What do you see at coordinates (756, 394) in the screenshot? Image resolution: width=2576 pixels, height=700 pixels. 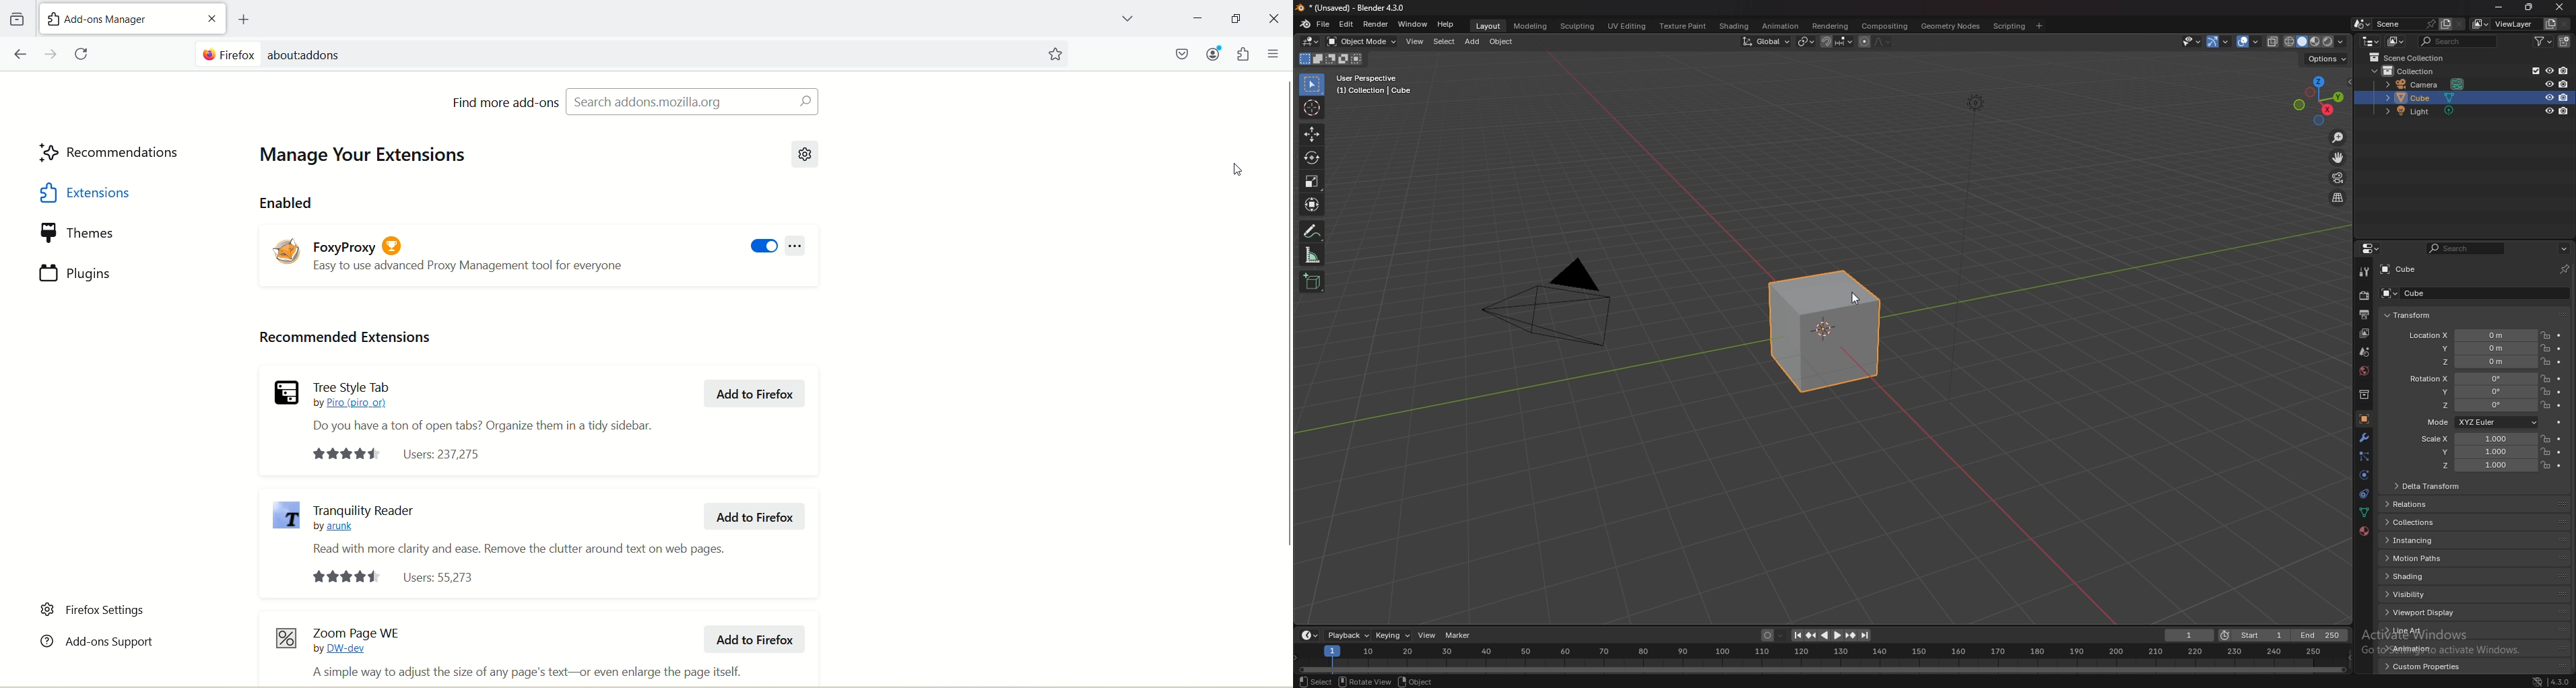 I see `Add to firefox` at bounding box center [756, 394].